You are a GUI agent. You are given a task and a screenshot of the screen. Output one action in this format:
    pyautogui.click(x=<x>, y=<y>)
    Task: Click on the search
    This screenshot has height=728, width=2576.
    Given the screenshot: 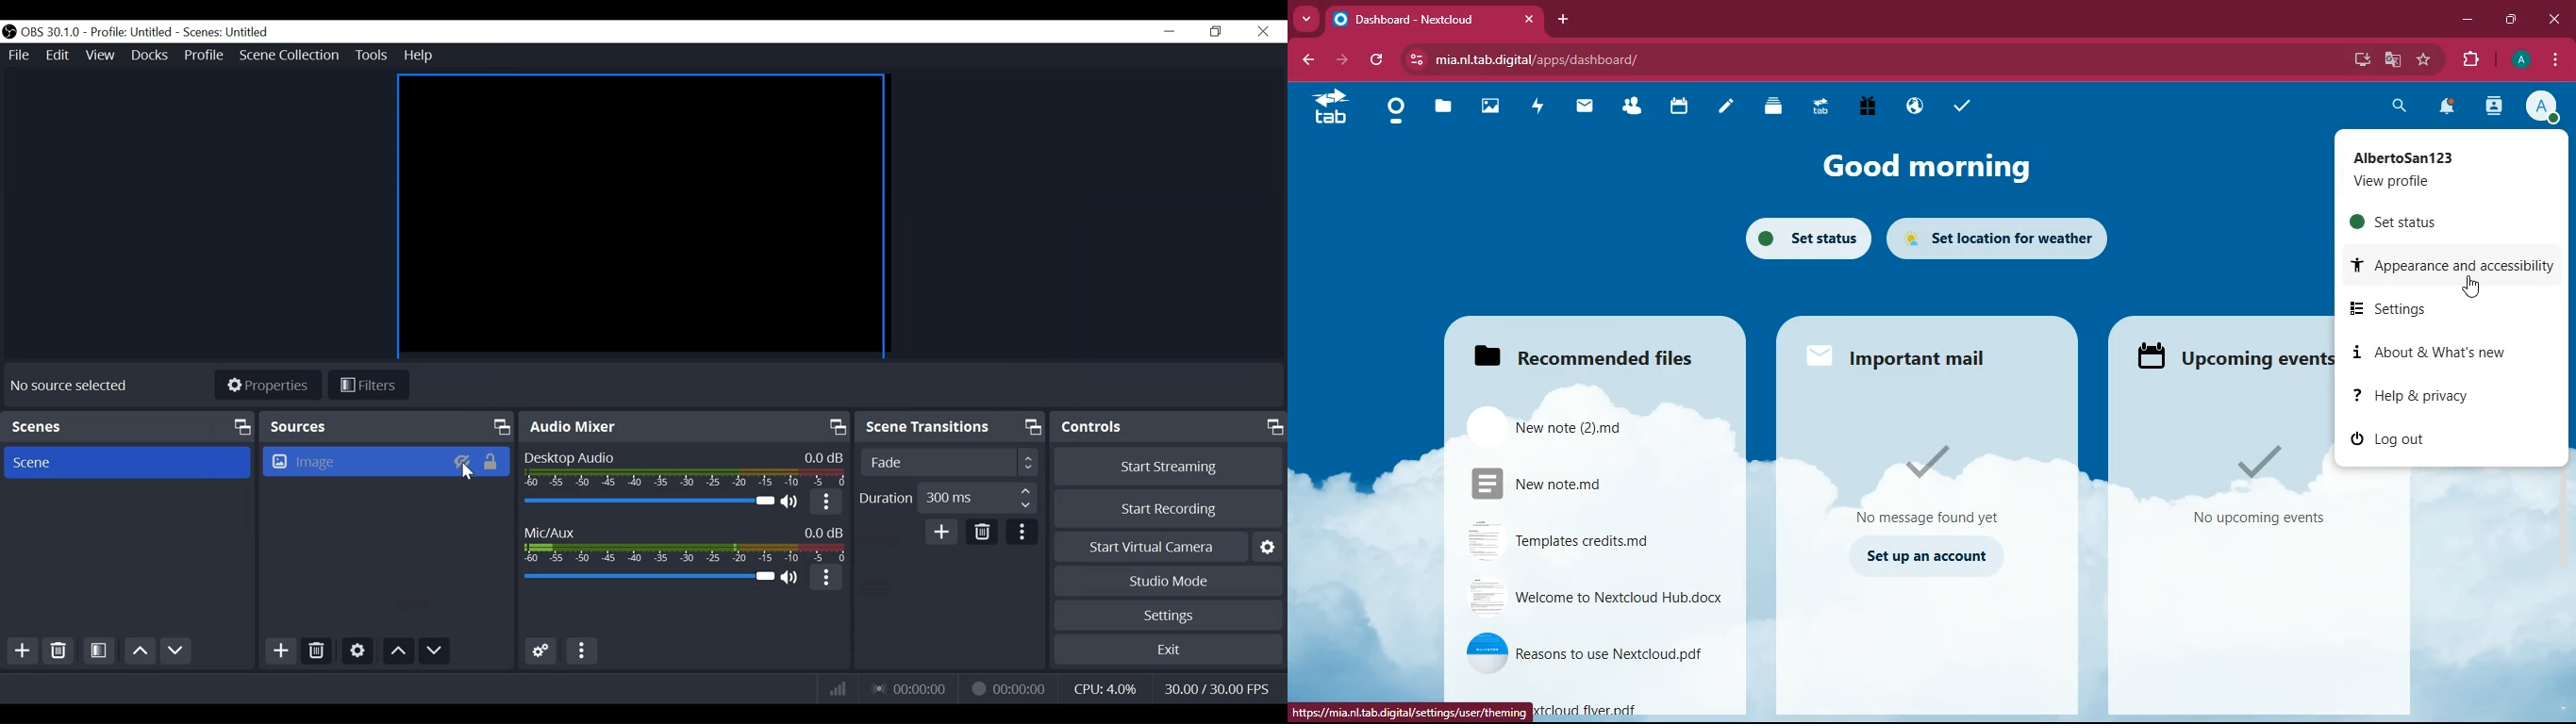 What is the action you would take?
    pyautogui.click(x=2398, y=106)
    